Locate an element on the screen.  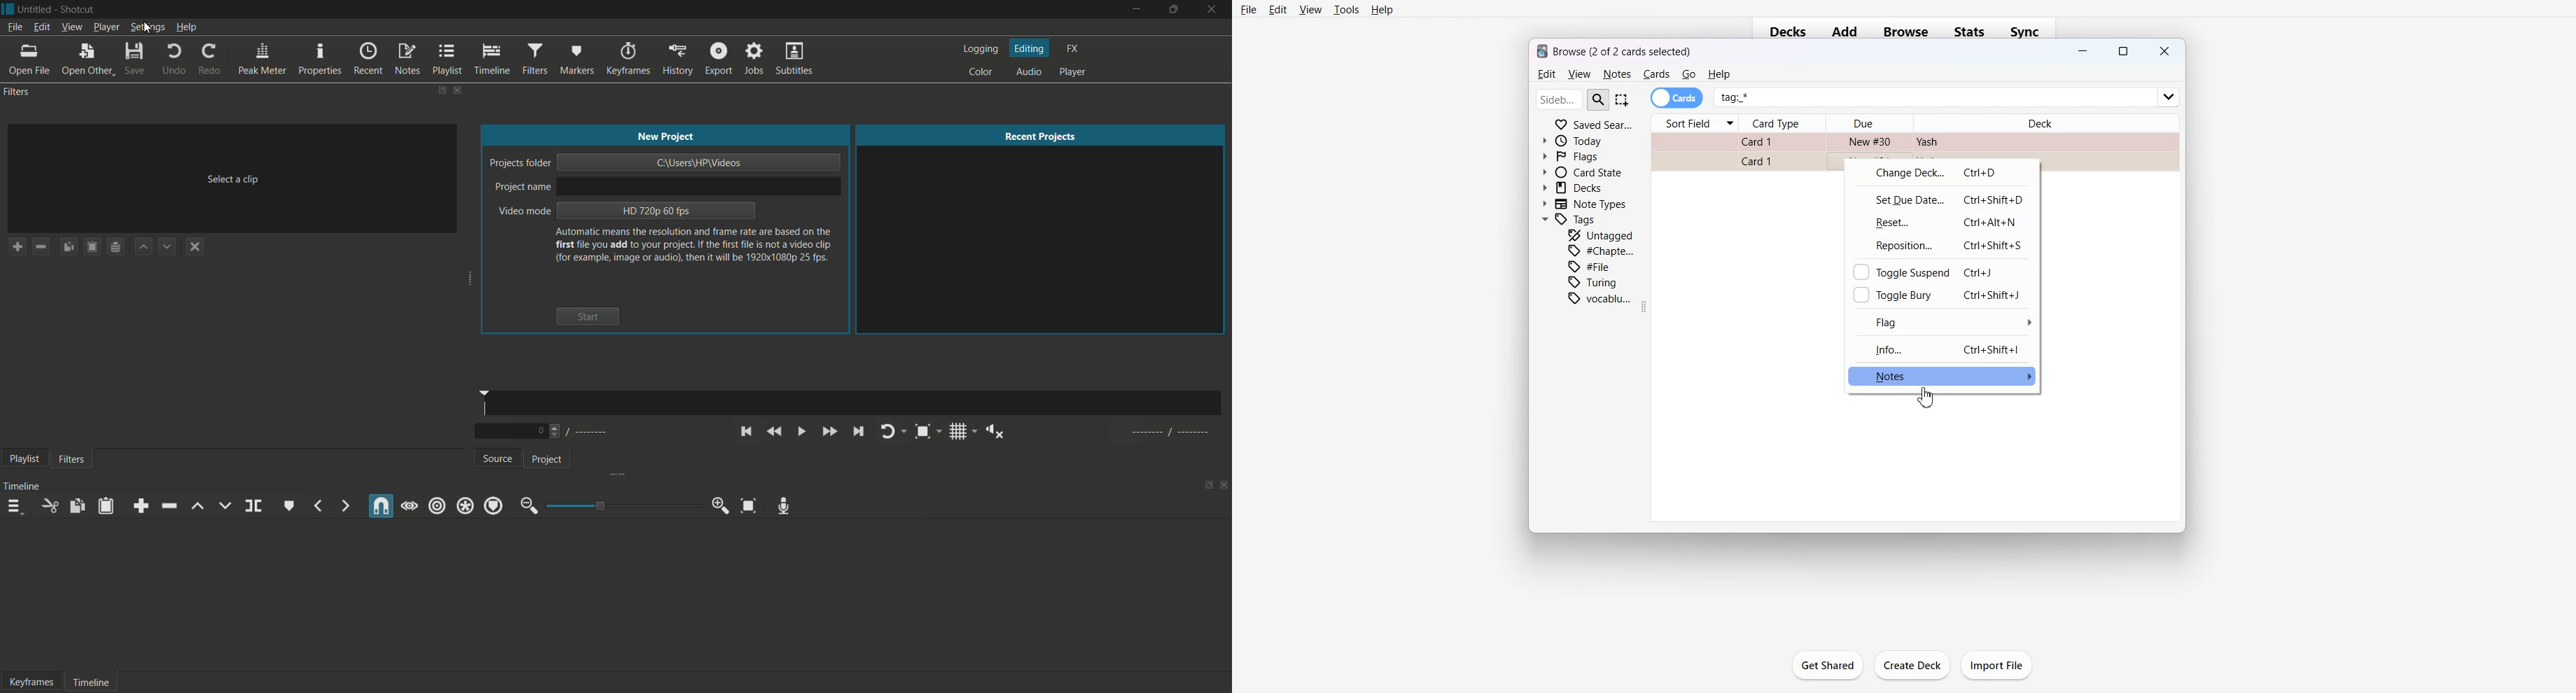
Select Item is located at coordinates (1623, 99).